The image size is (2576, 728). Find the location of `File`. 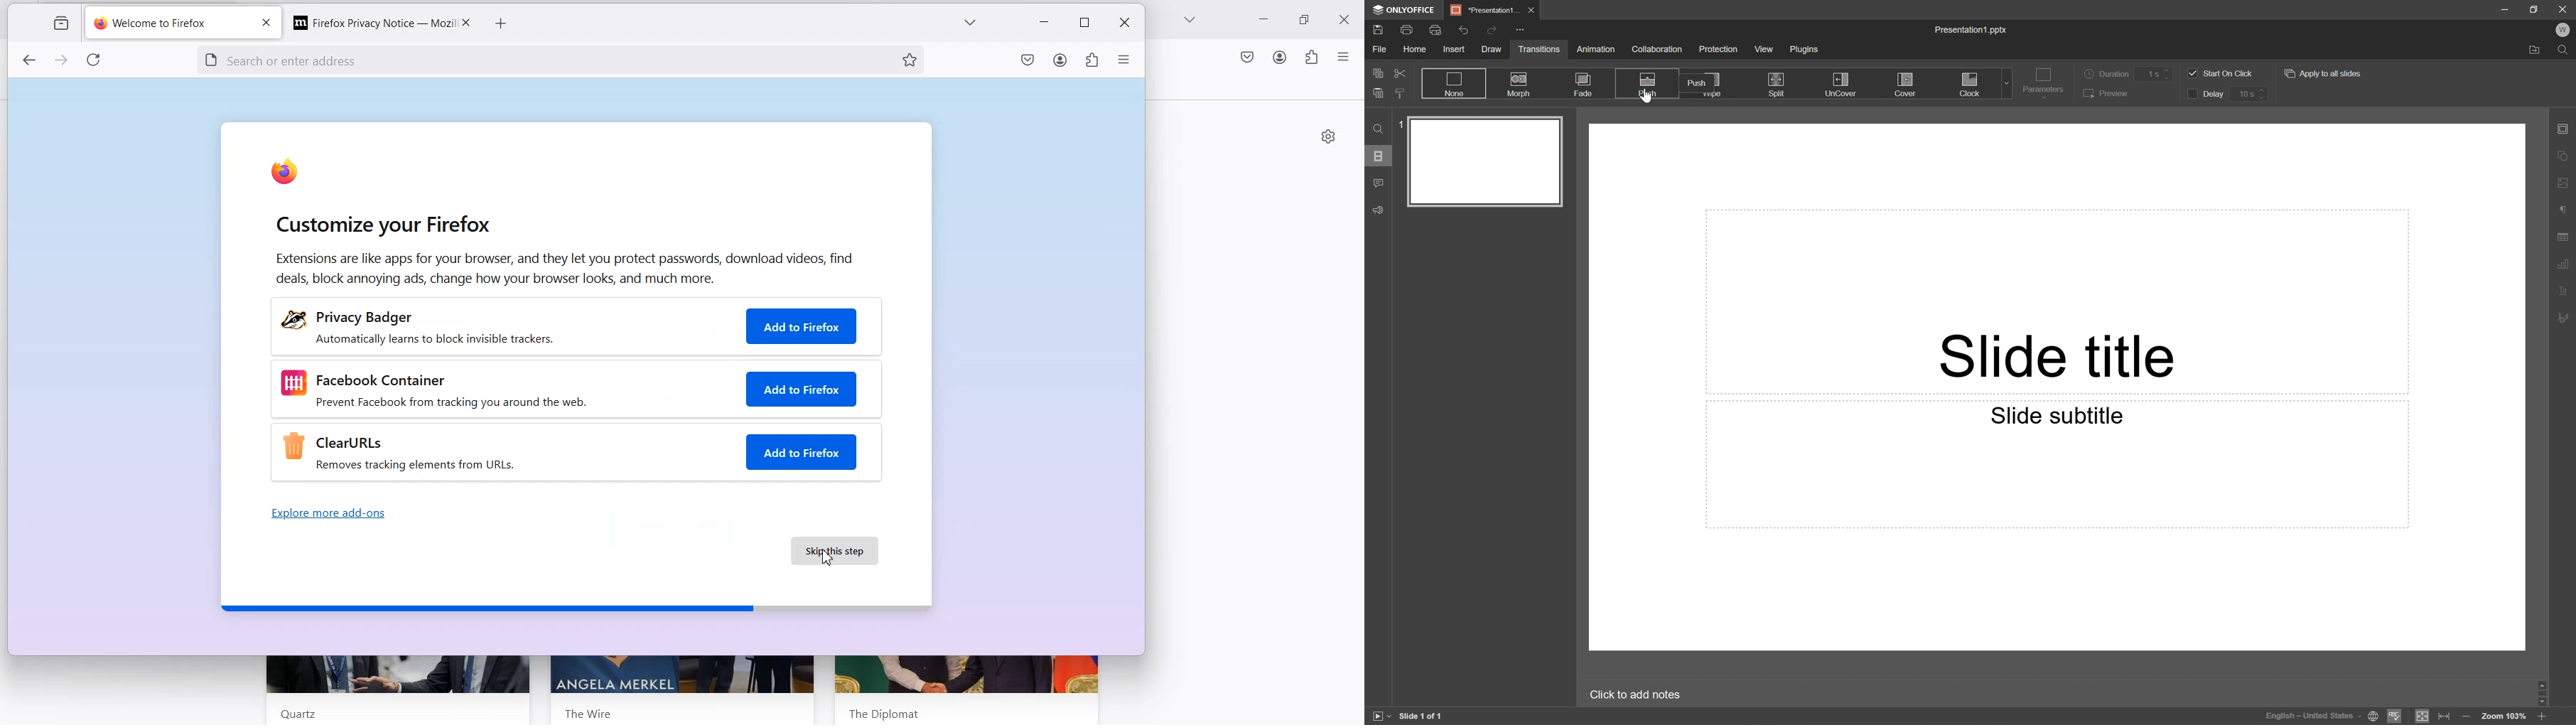

File is located at coordinates (1381, 49).